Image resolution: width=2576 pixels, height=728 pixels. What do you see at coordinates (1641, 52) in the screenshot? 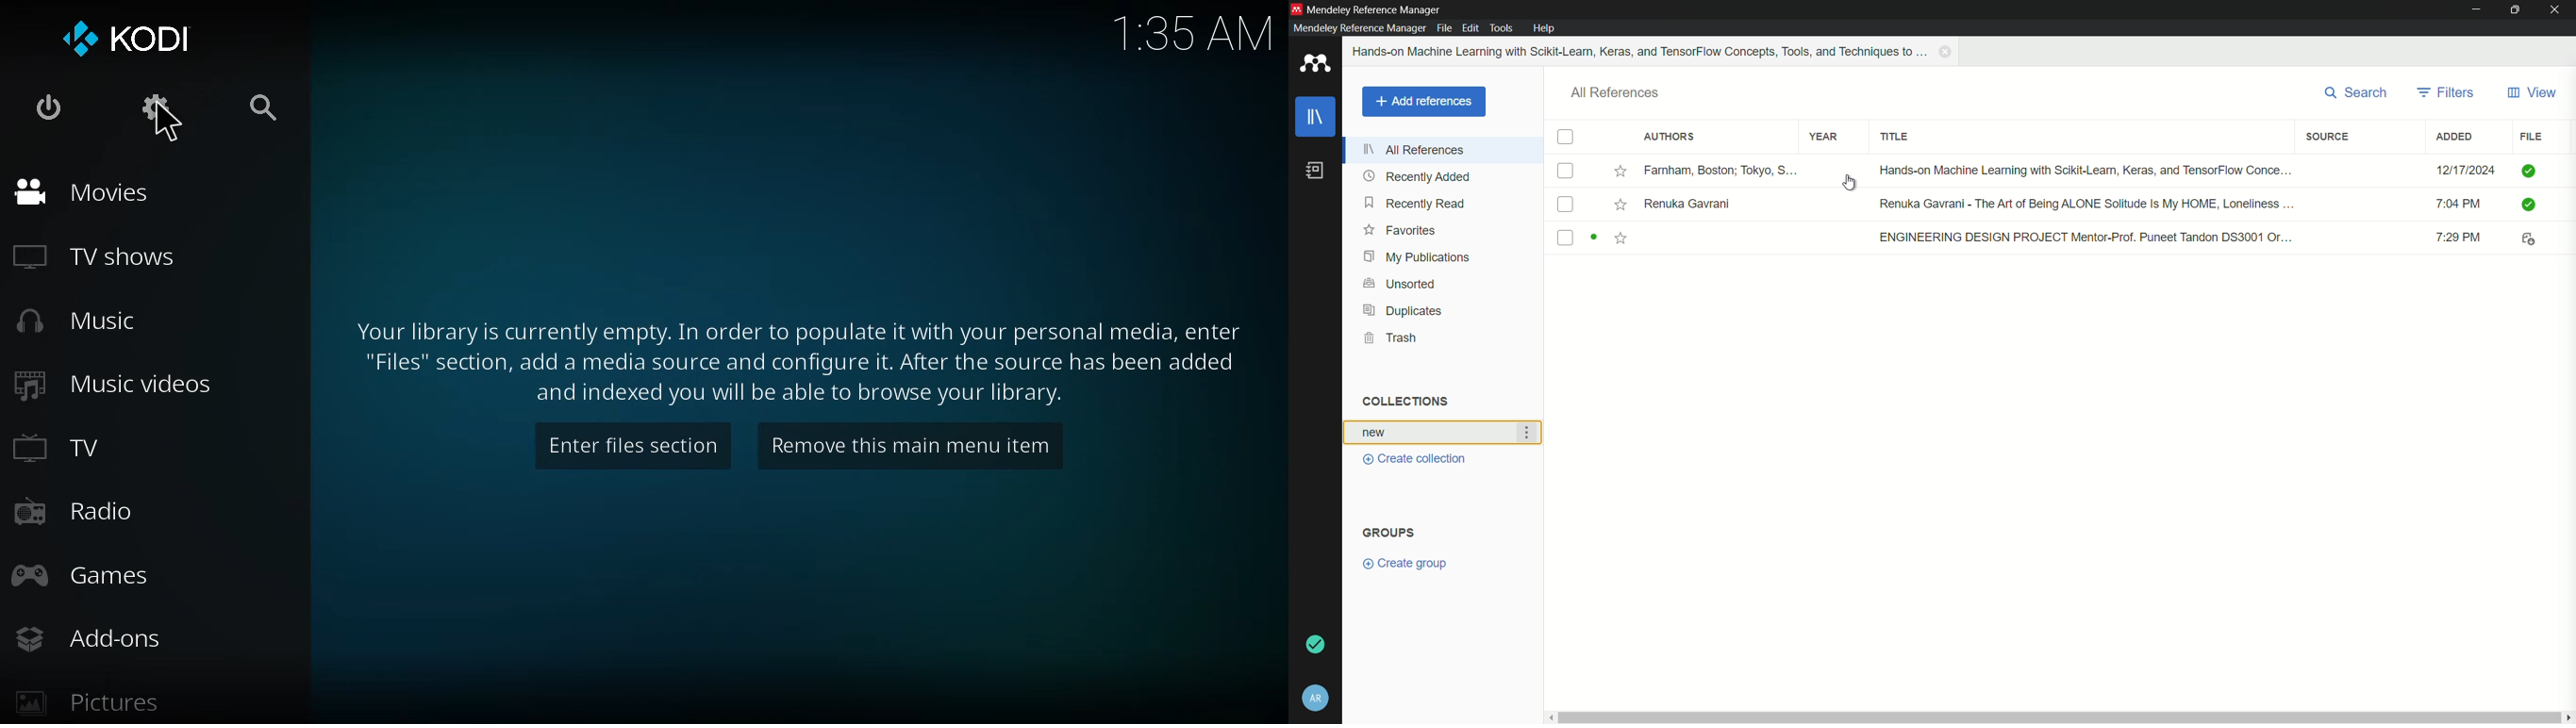
I see `book name` at bounding box center [1641, 52].